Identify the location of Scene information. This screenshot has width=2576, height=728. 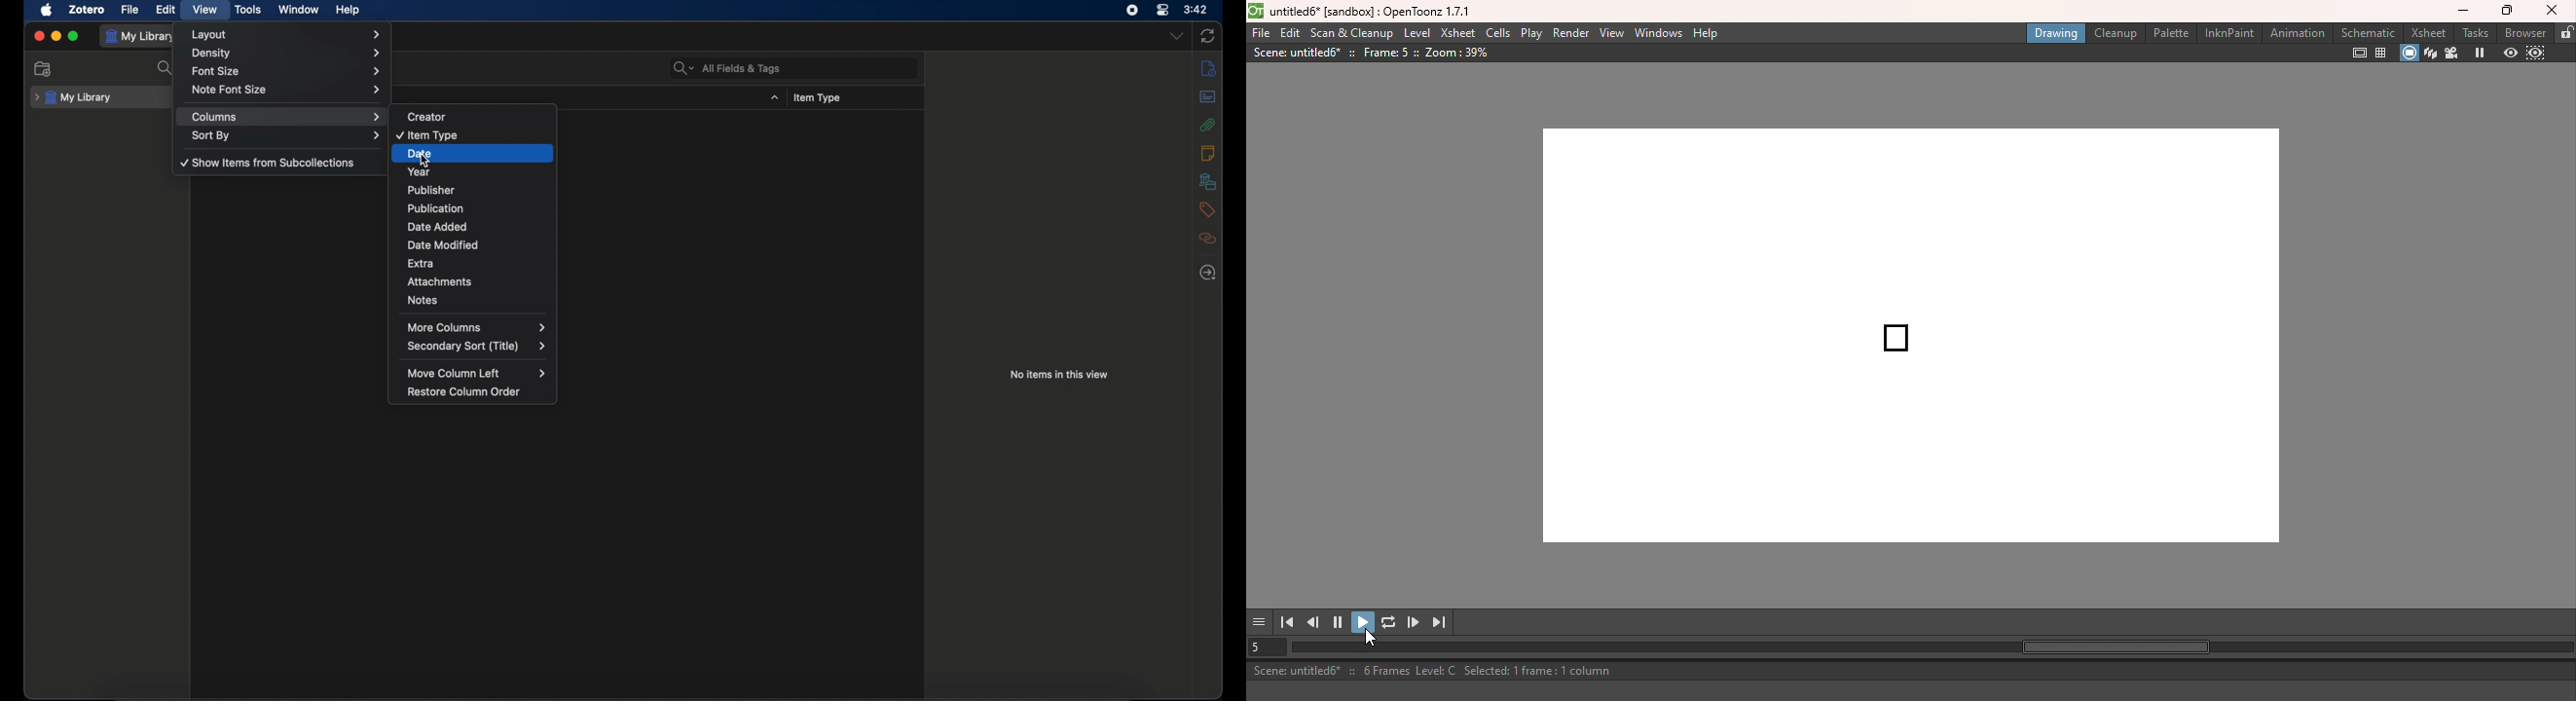
(1380, 54).